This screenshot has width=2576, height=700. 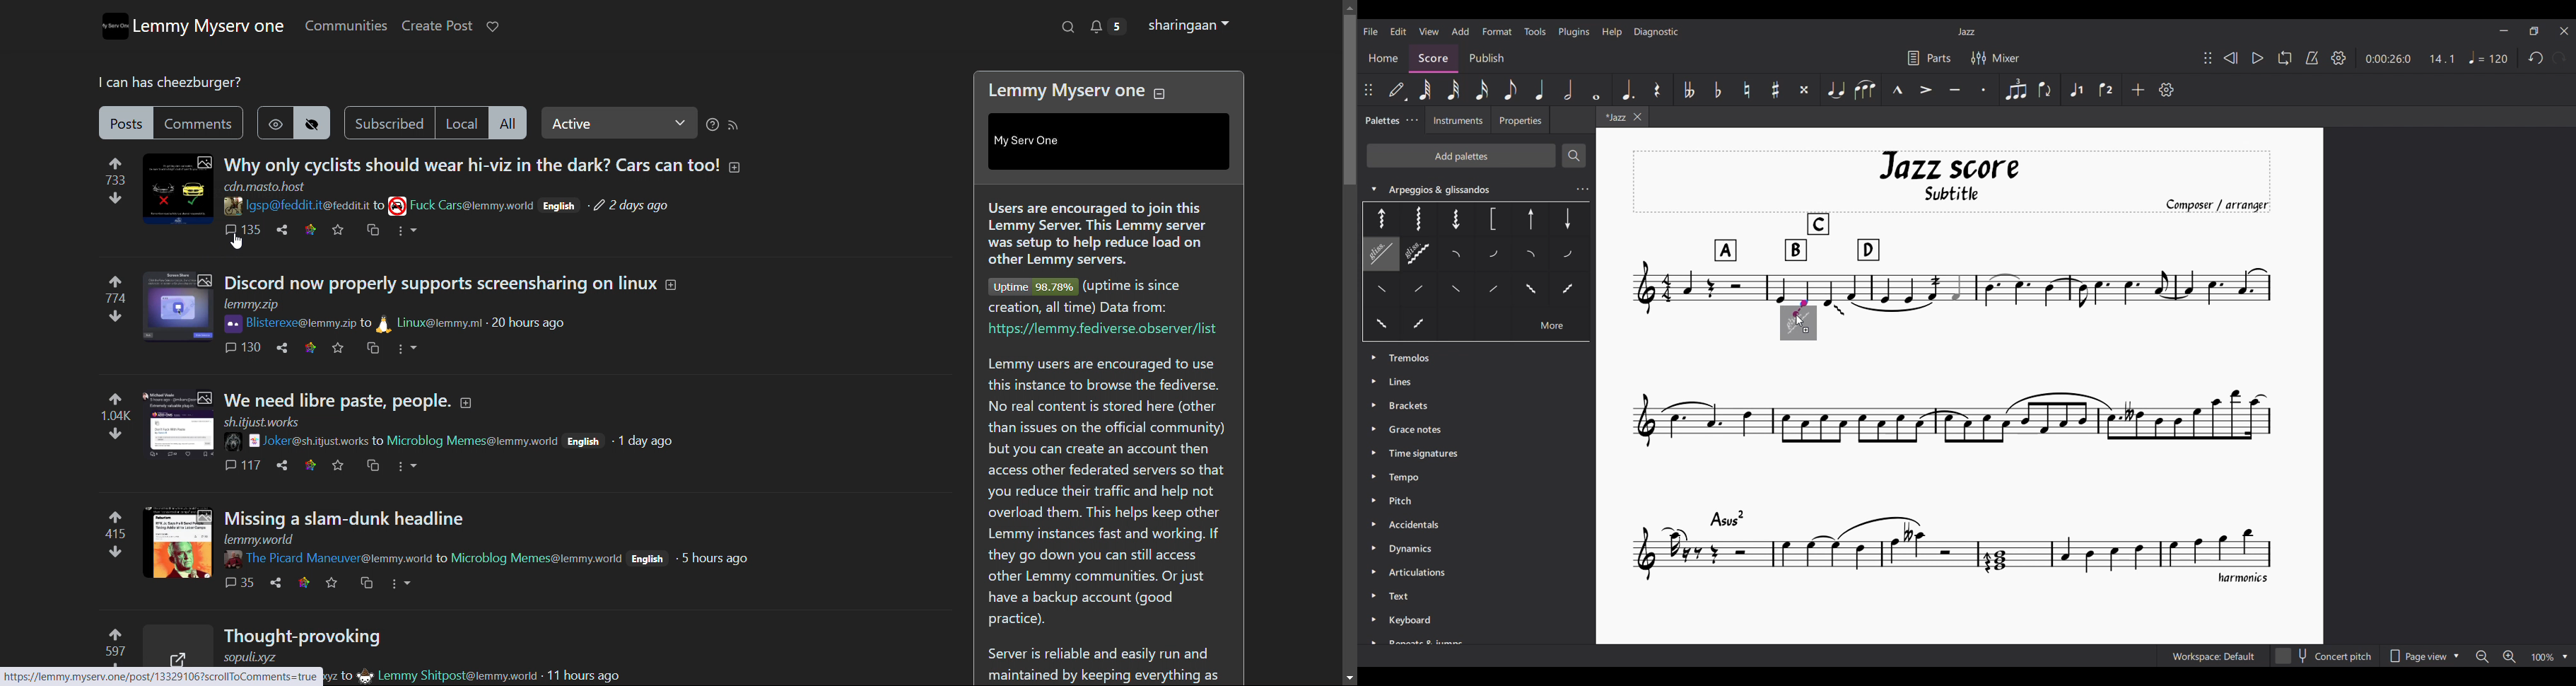 What do you see at coordinates (1748, 90) in the screenshot?
I see `Toggle natural` at bounding box center [1748, 90].